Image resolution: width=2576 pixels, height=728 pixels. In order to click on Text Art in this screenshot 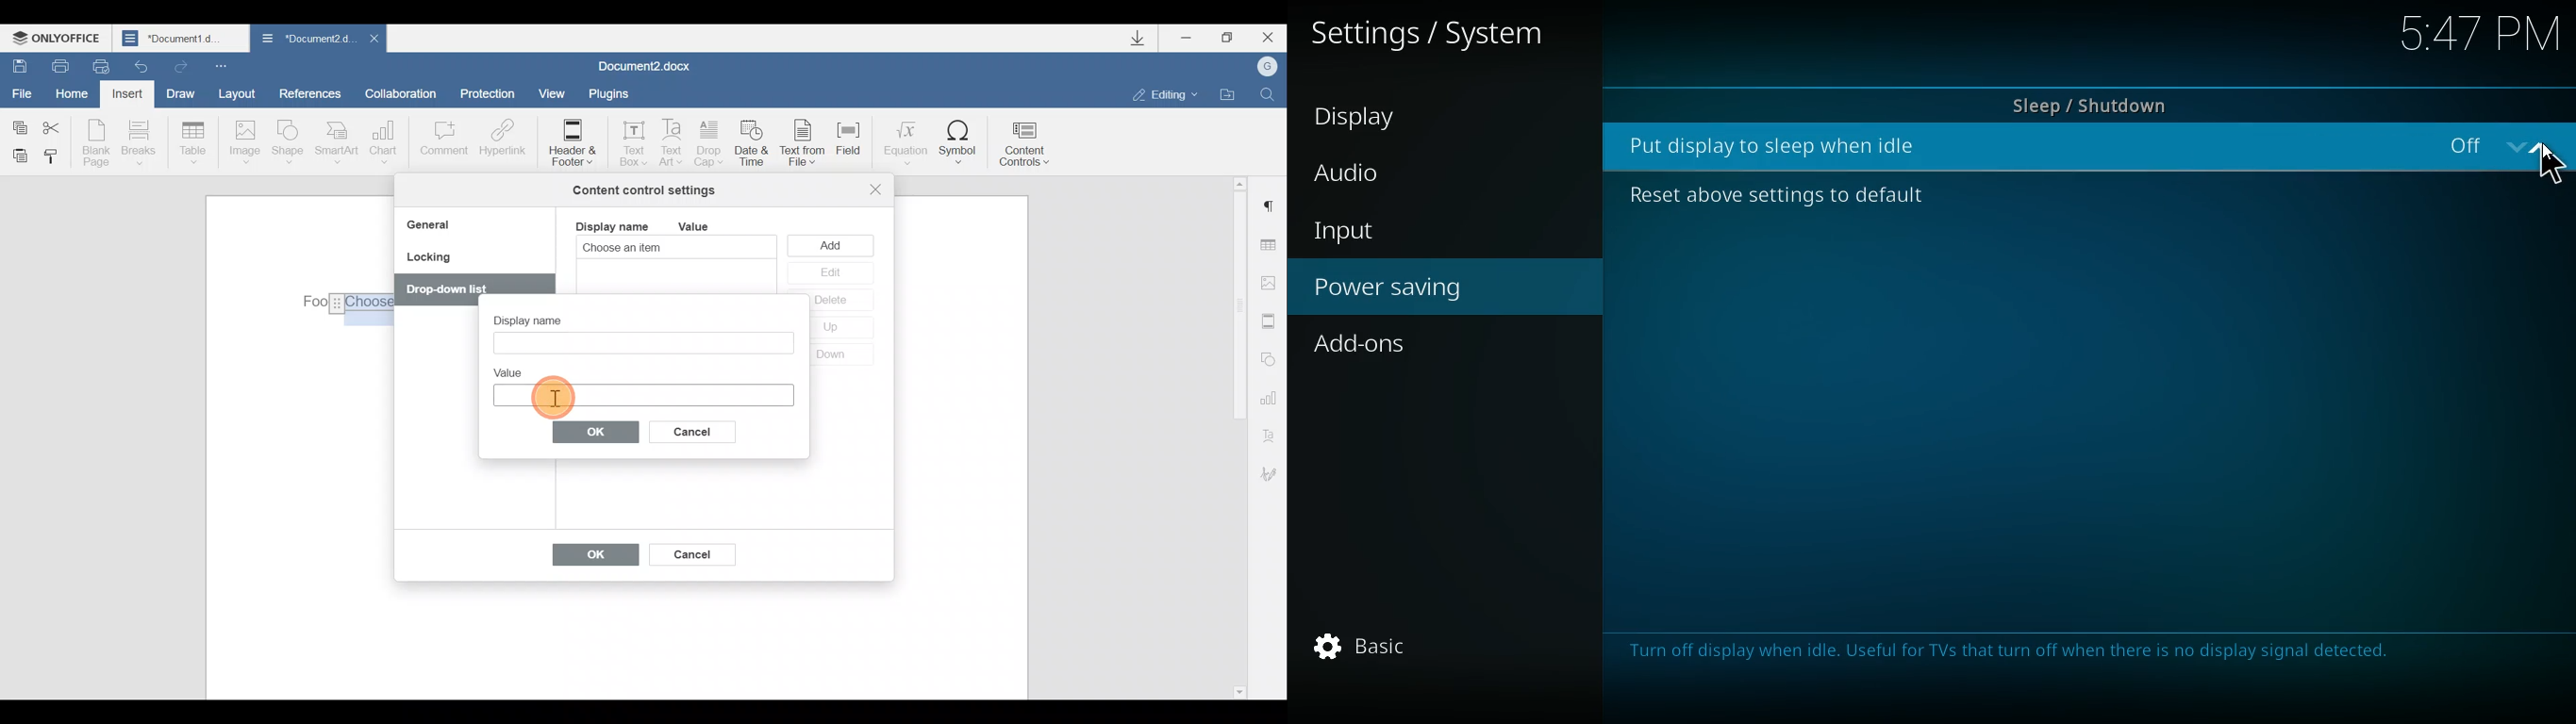, I will do `click(673, 143)`.